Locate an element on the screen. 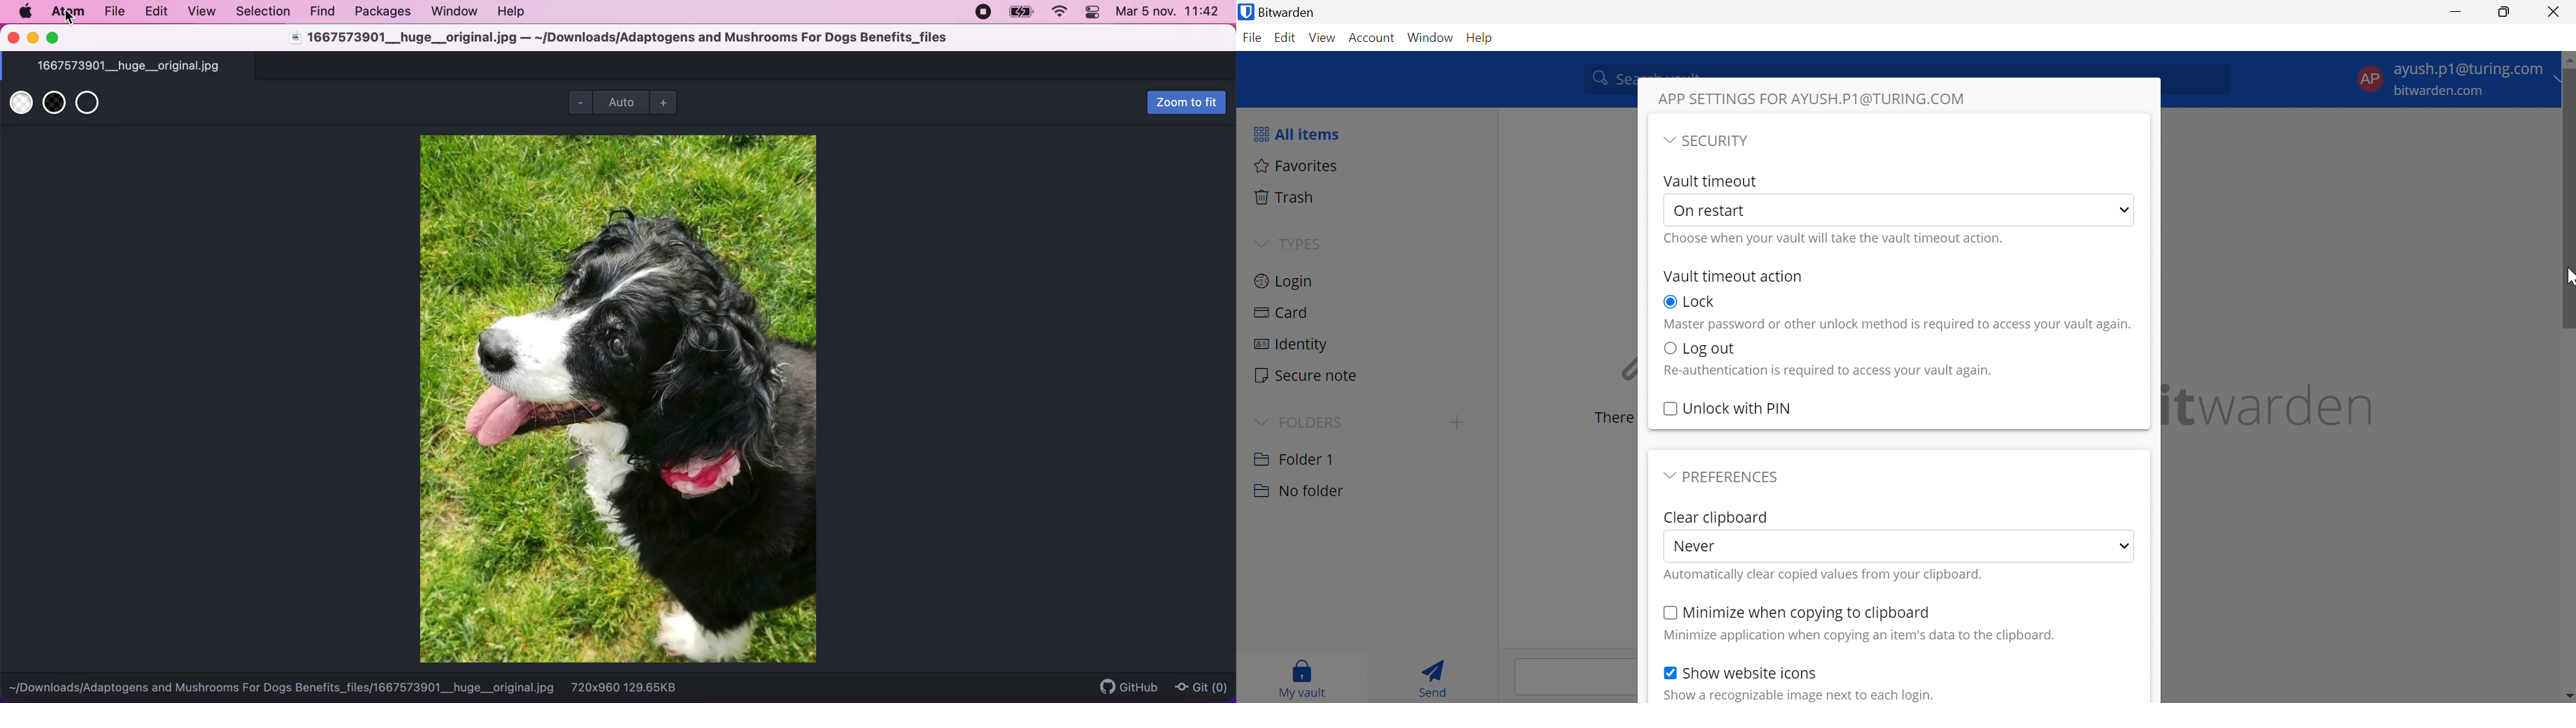 The width and height of the screenshot is (2576, 728). battery is located at coordinates (1020, 14).